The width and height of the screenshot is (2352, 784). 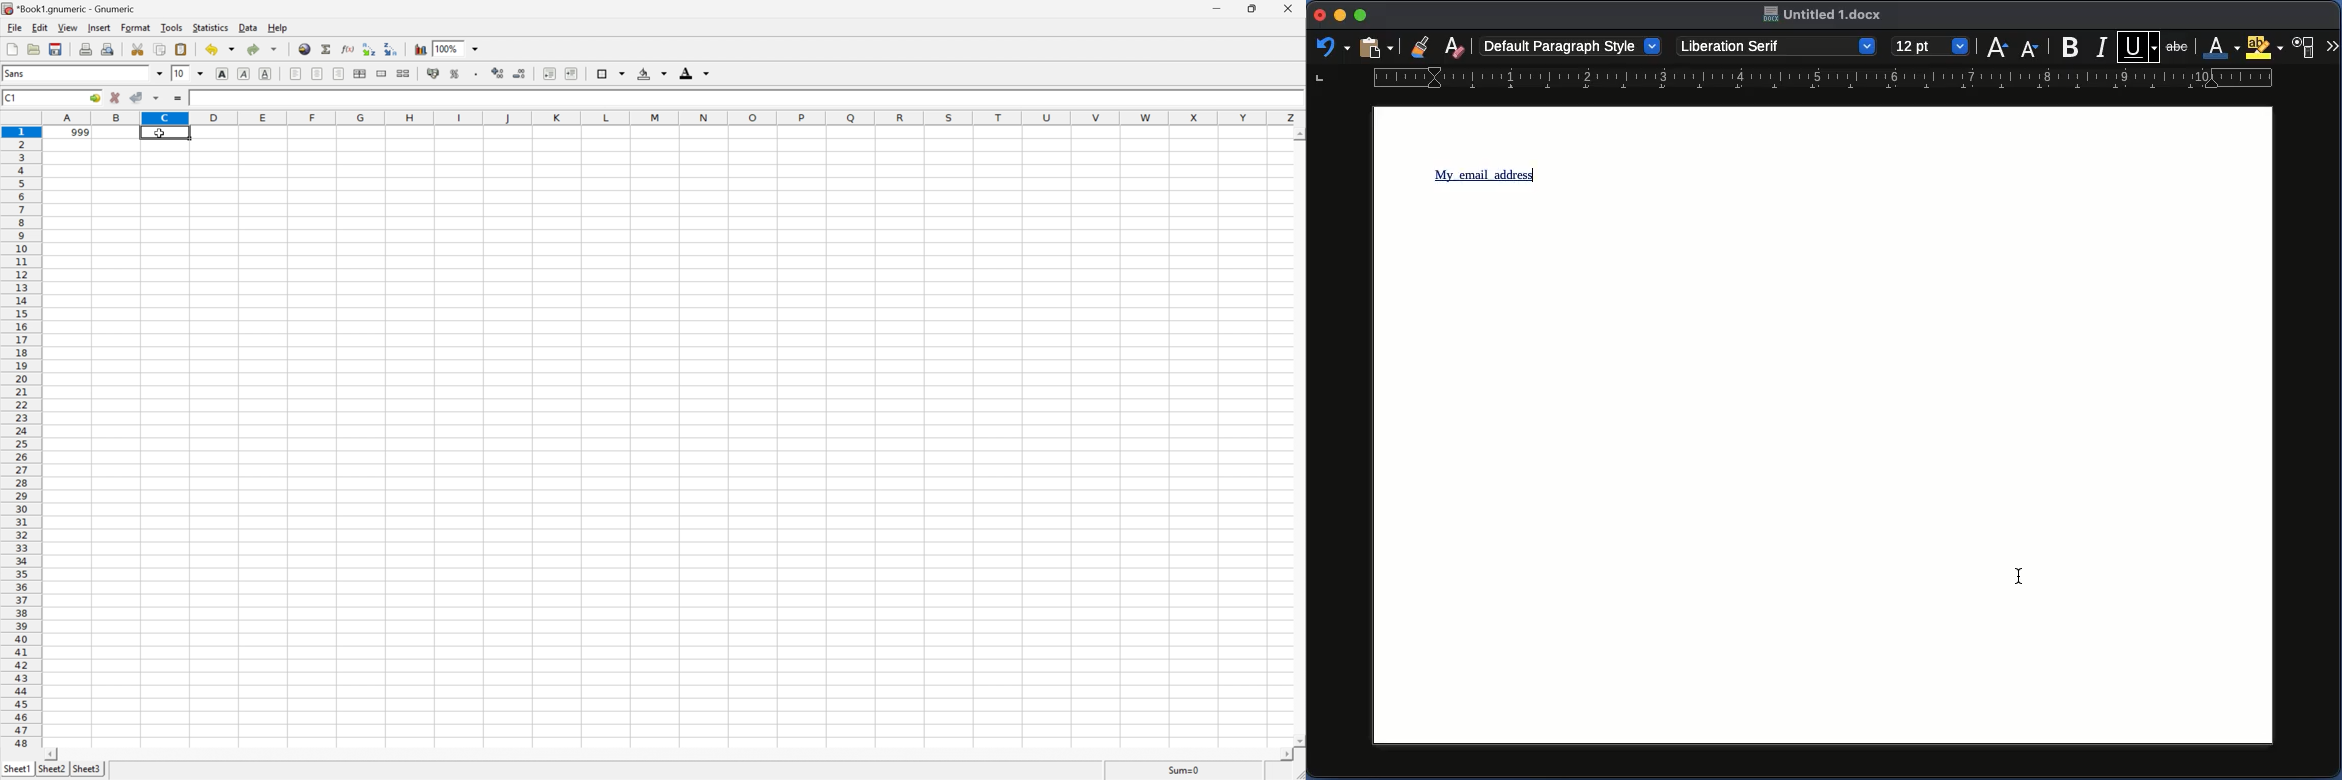 What do you see at coordinates (138, 52) in the screenshot?
I see `cut` at bounding box center [138, 52].